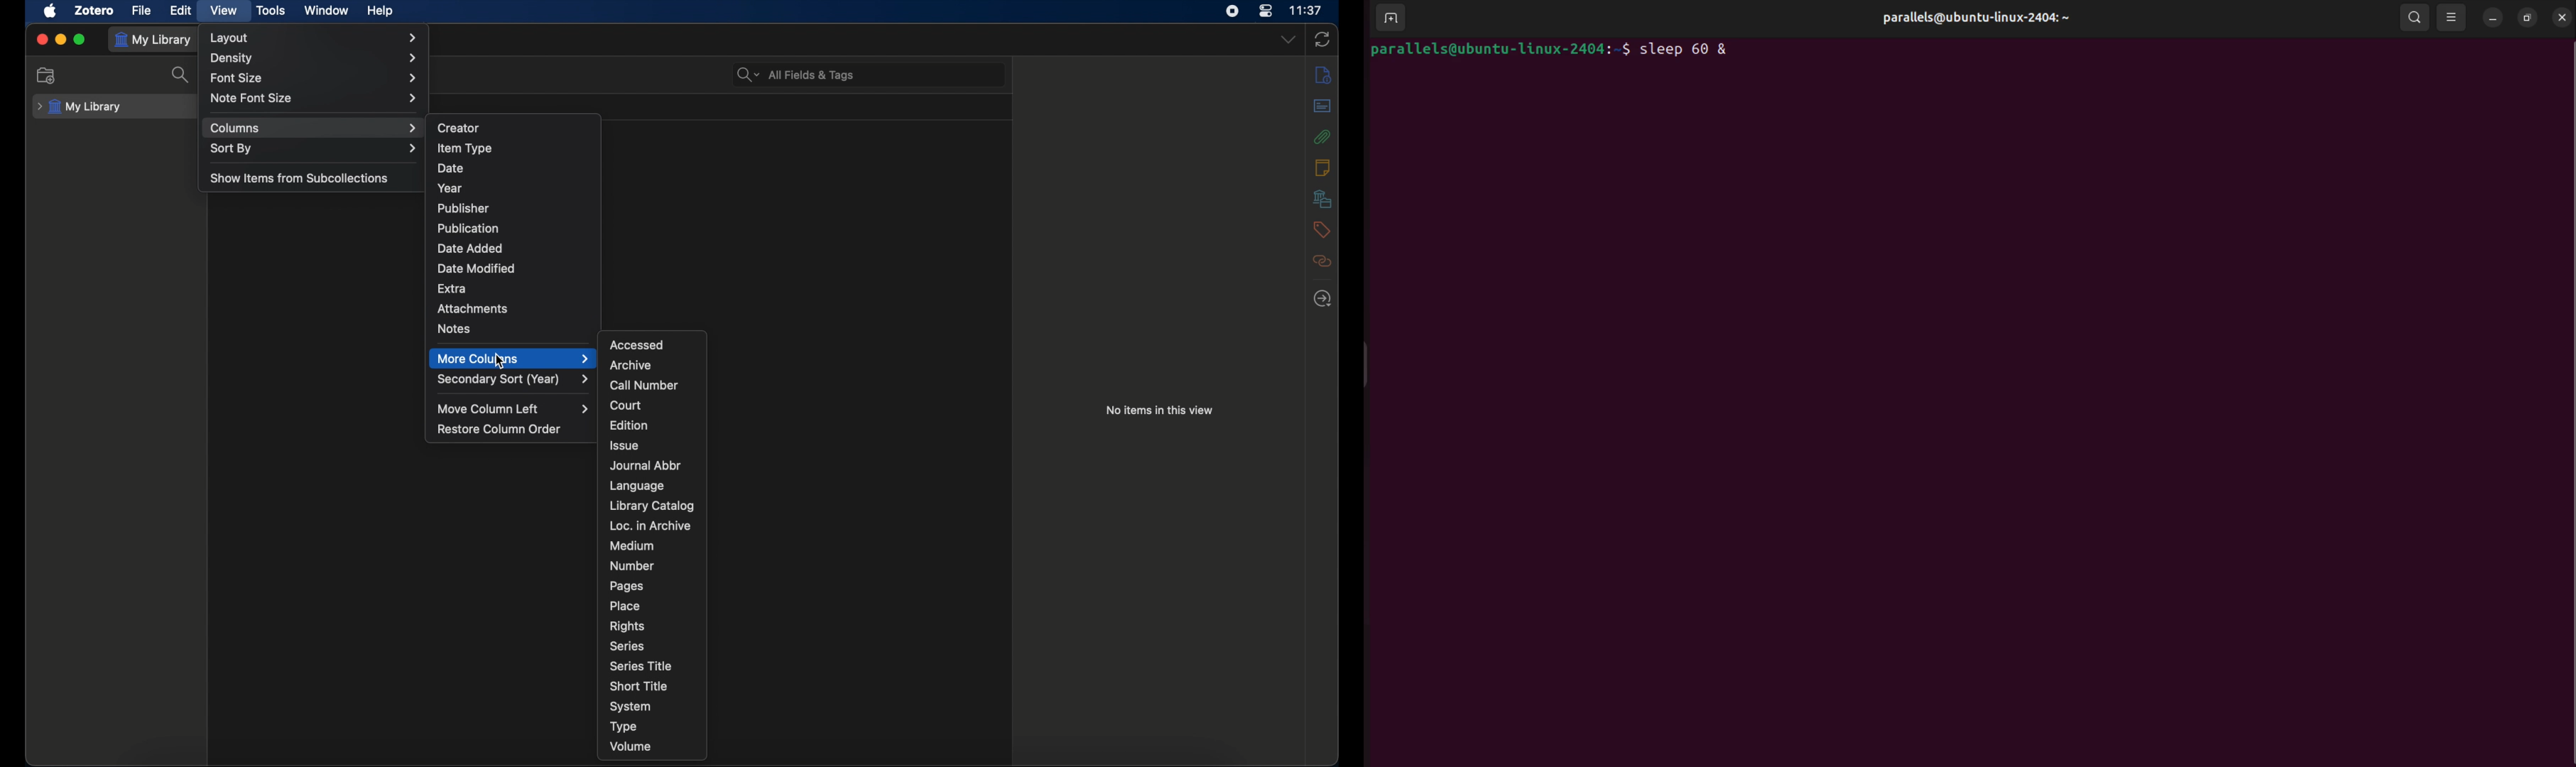 Image resolution: width=2576 pixels, height=784 pixels. I want to click on series, so click(627, 646).